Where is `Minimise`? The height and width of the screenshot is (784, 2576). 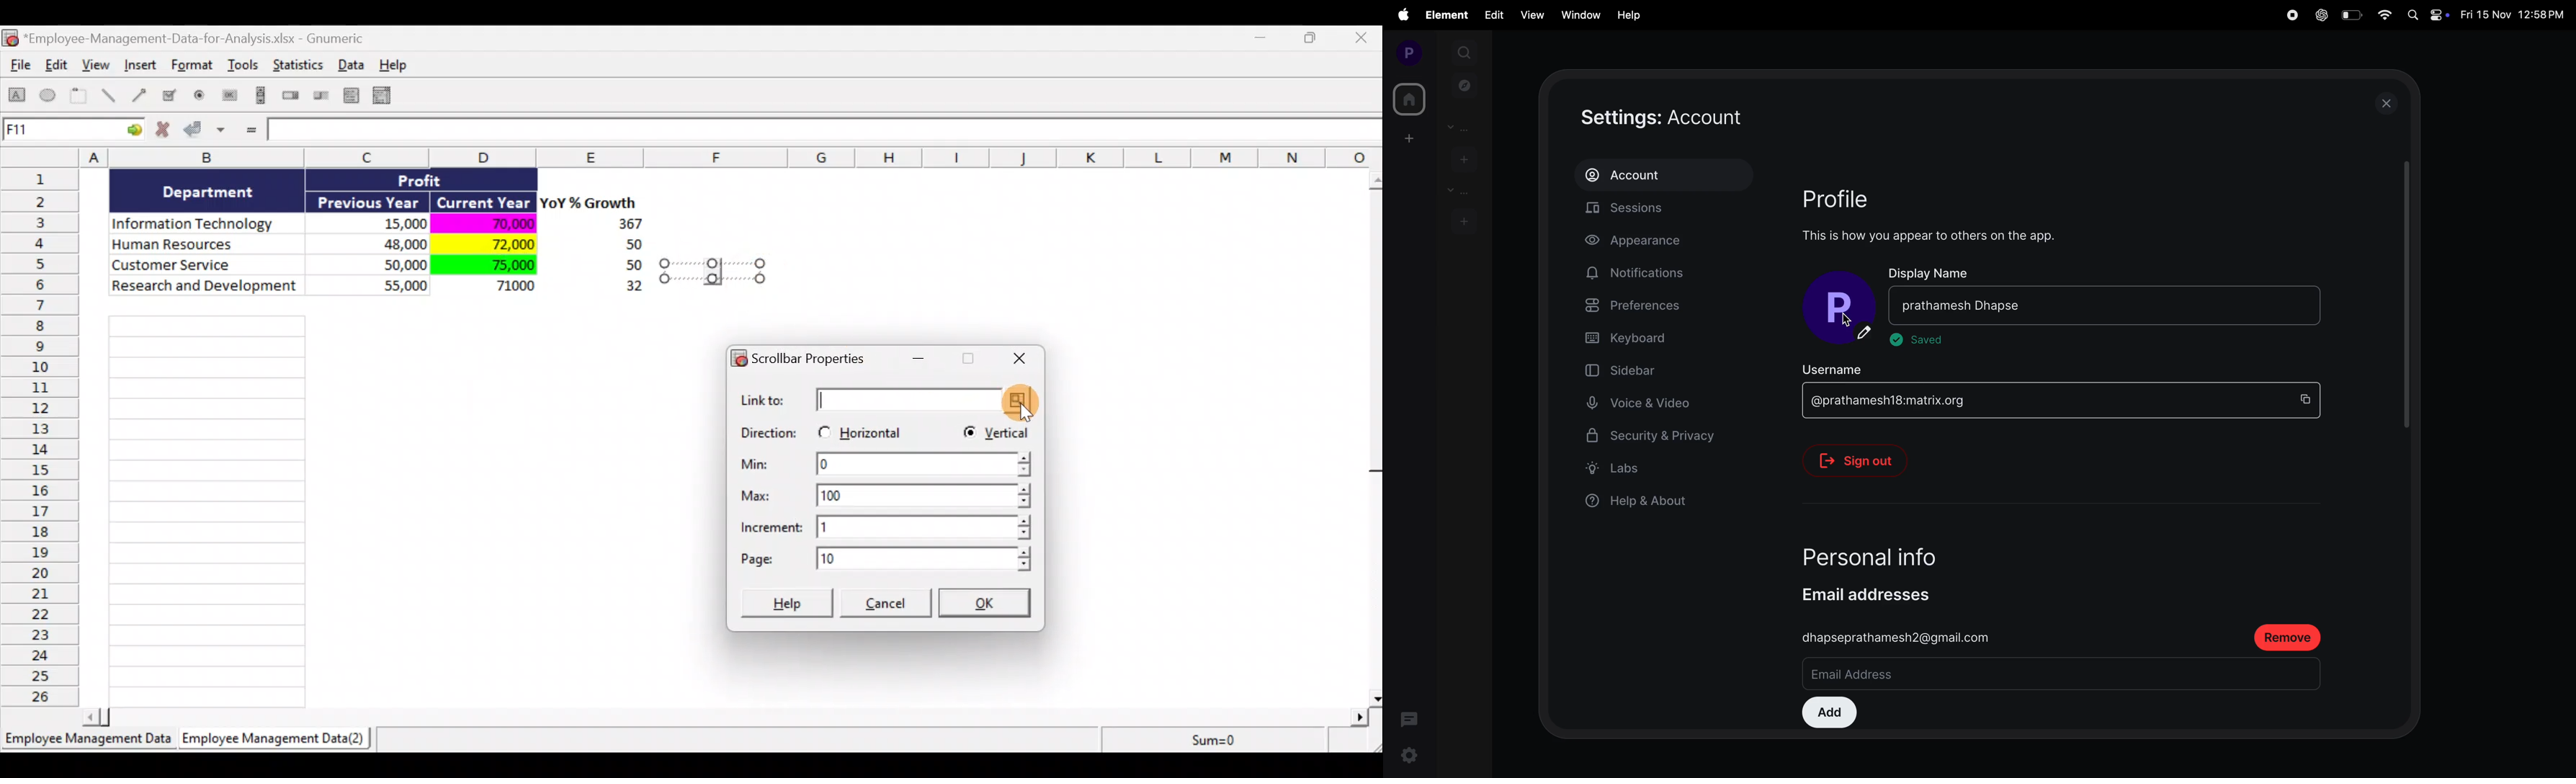
Minimise is located at coordinates (1264, 40).